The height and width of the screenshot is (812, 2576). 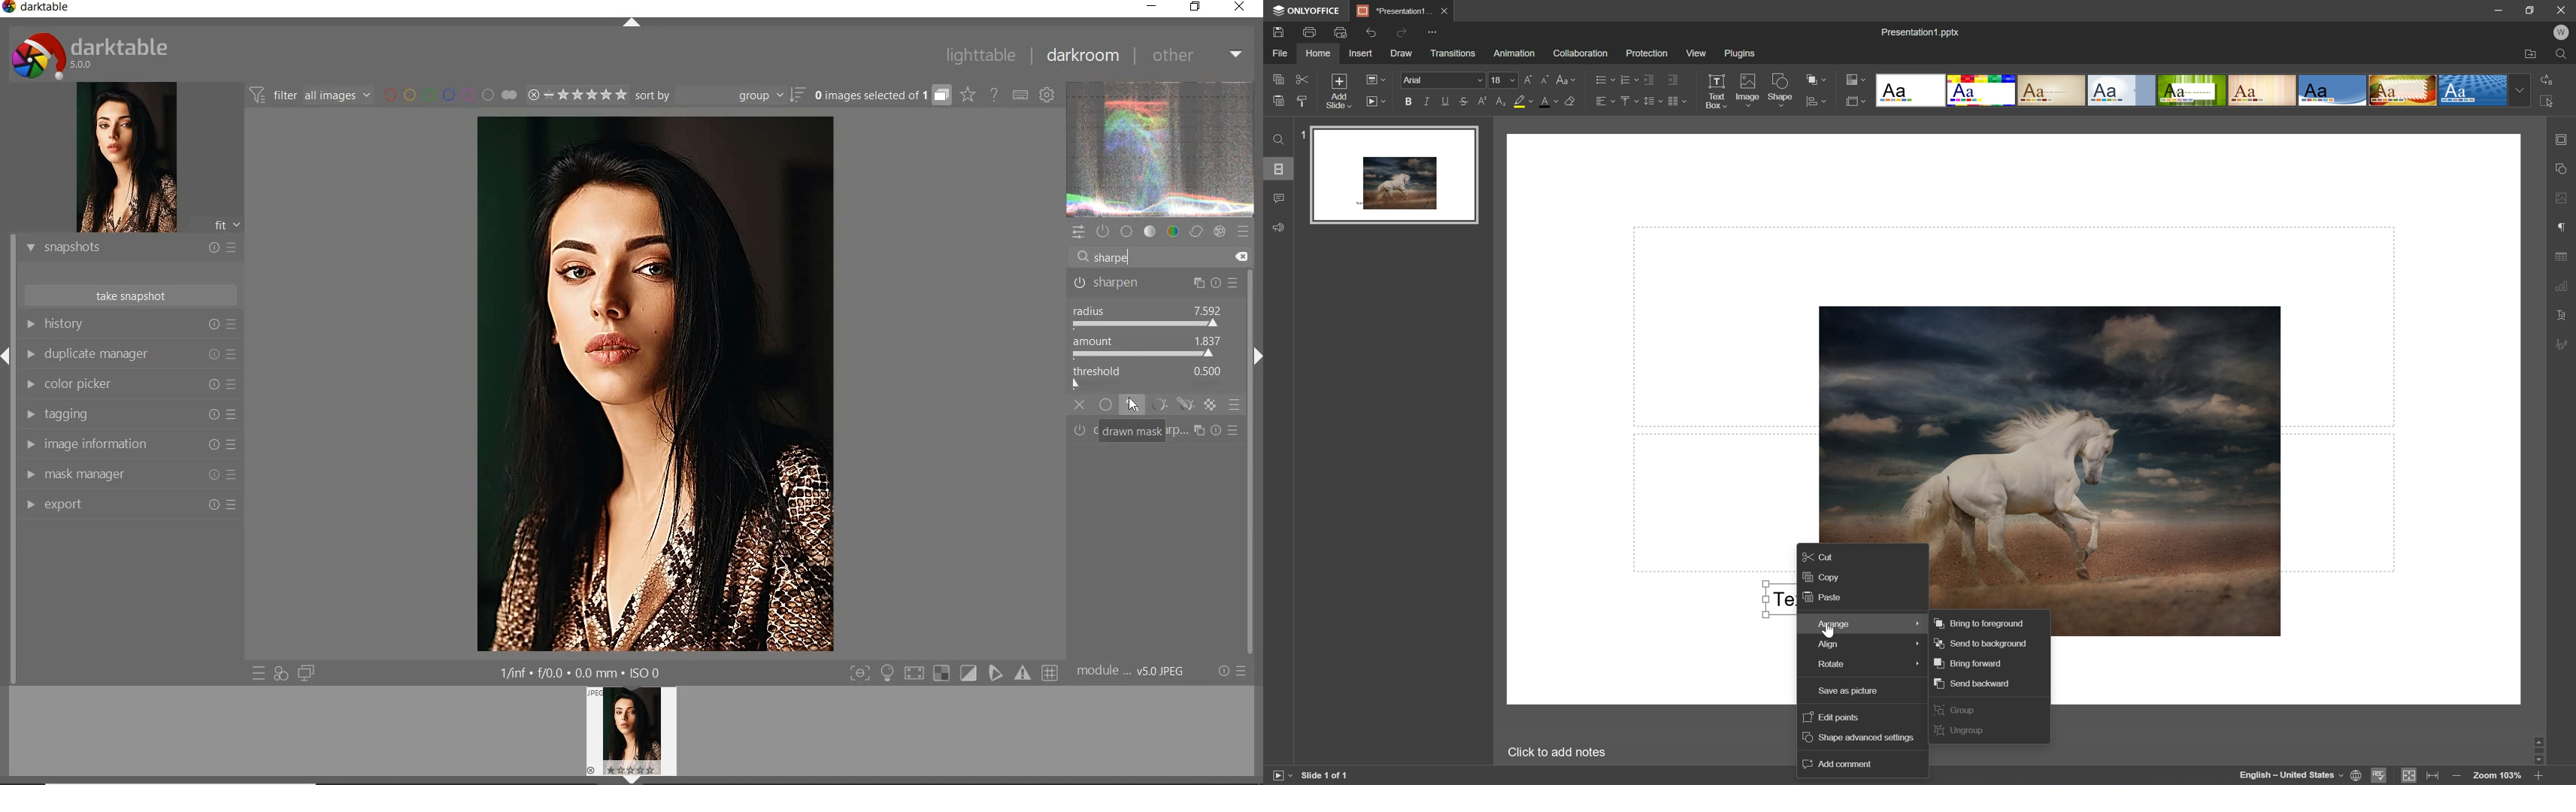 I want to click on Quick Print, so click(x=1343, y=31).